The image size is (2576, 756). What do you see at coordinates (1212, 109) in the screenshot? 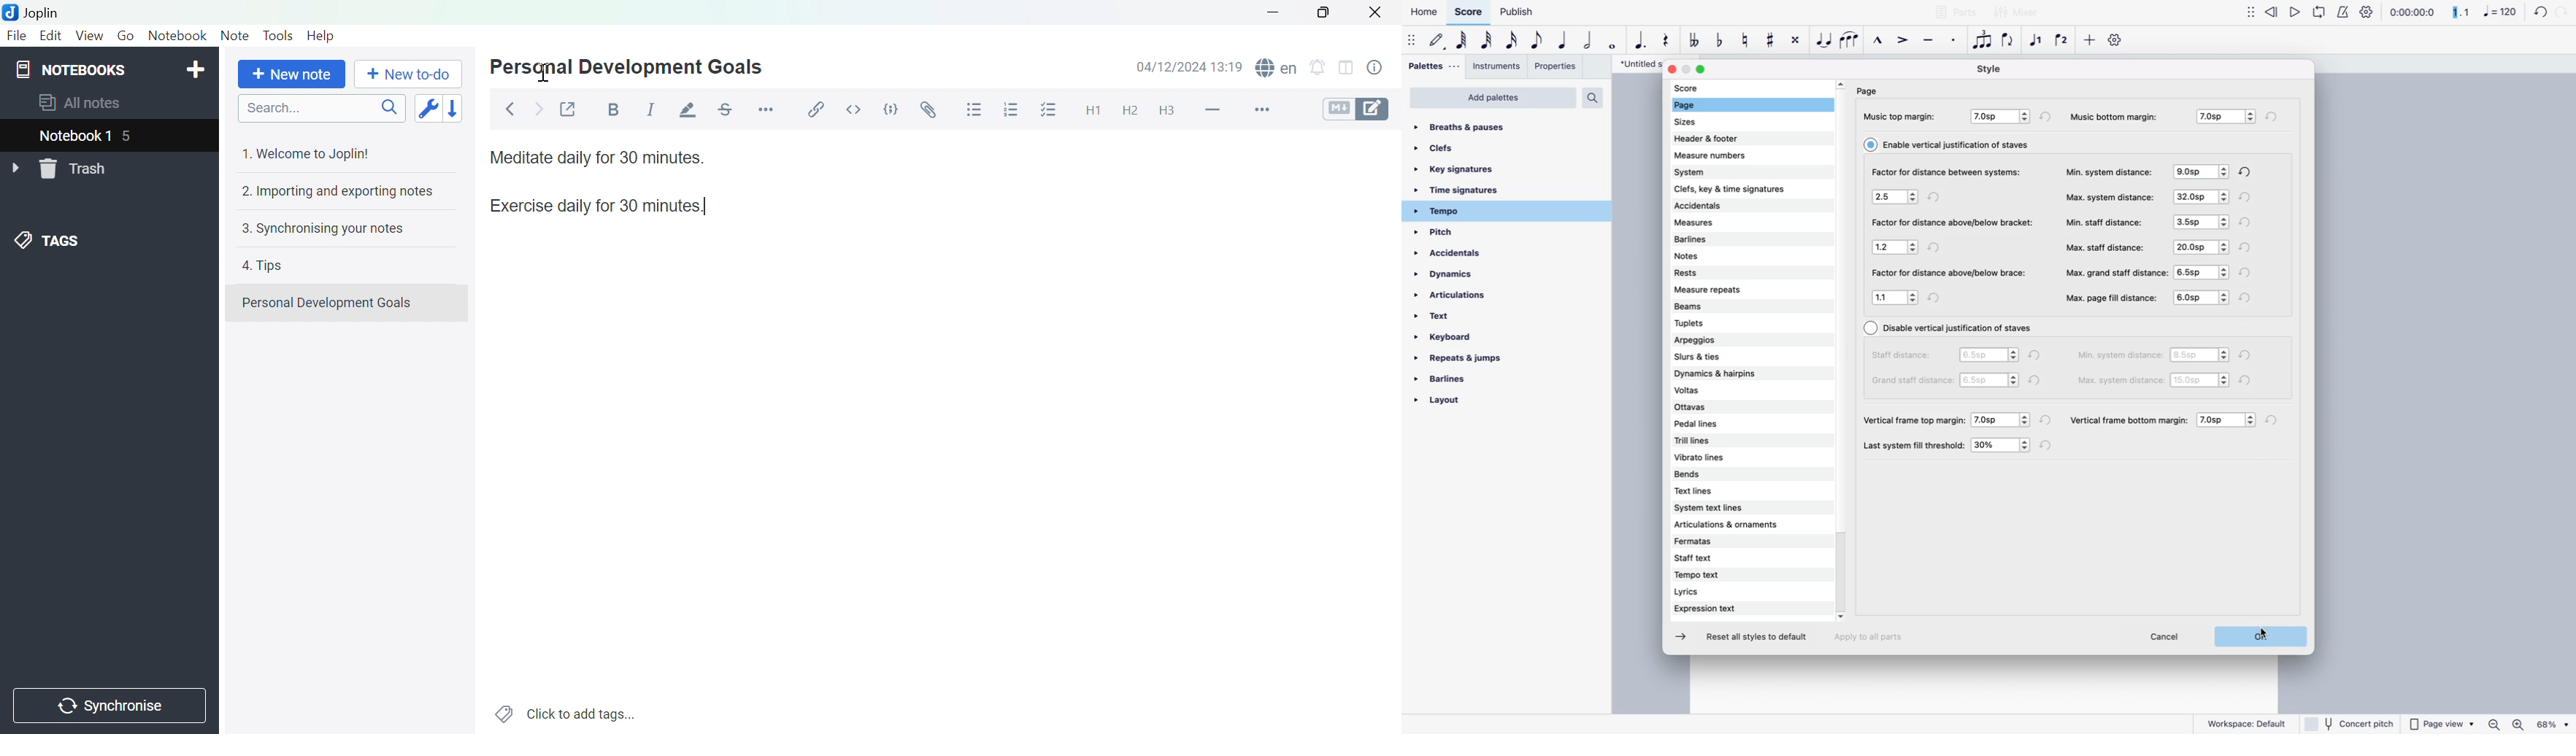
I see `Horizontal line` at bounding box center [1212, 109].